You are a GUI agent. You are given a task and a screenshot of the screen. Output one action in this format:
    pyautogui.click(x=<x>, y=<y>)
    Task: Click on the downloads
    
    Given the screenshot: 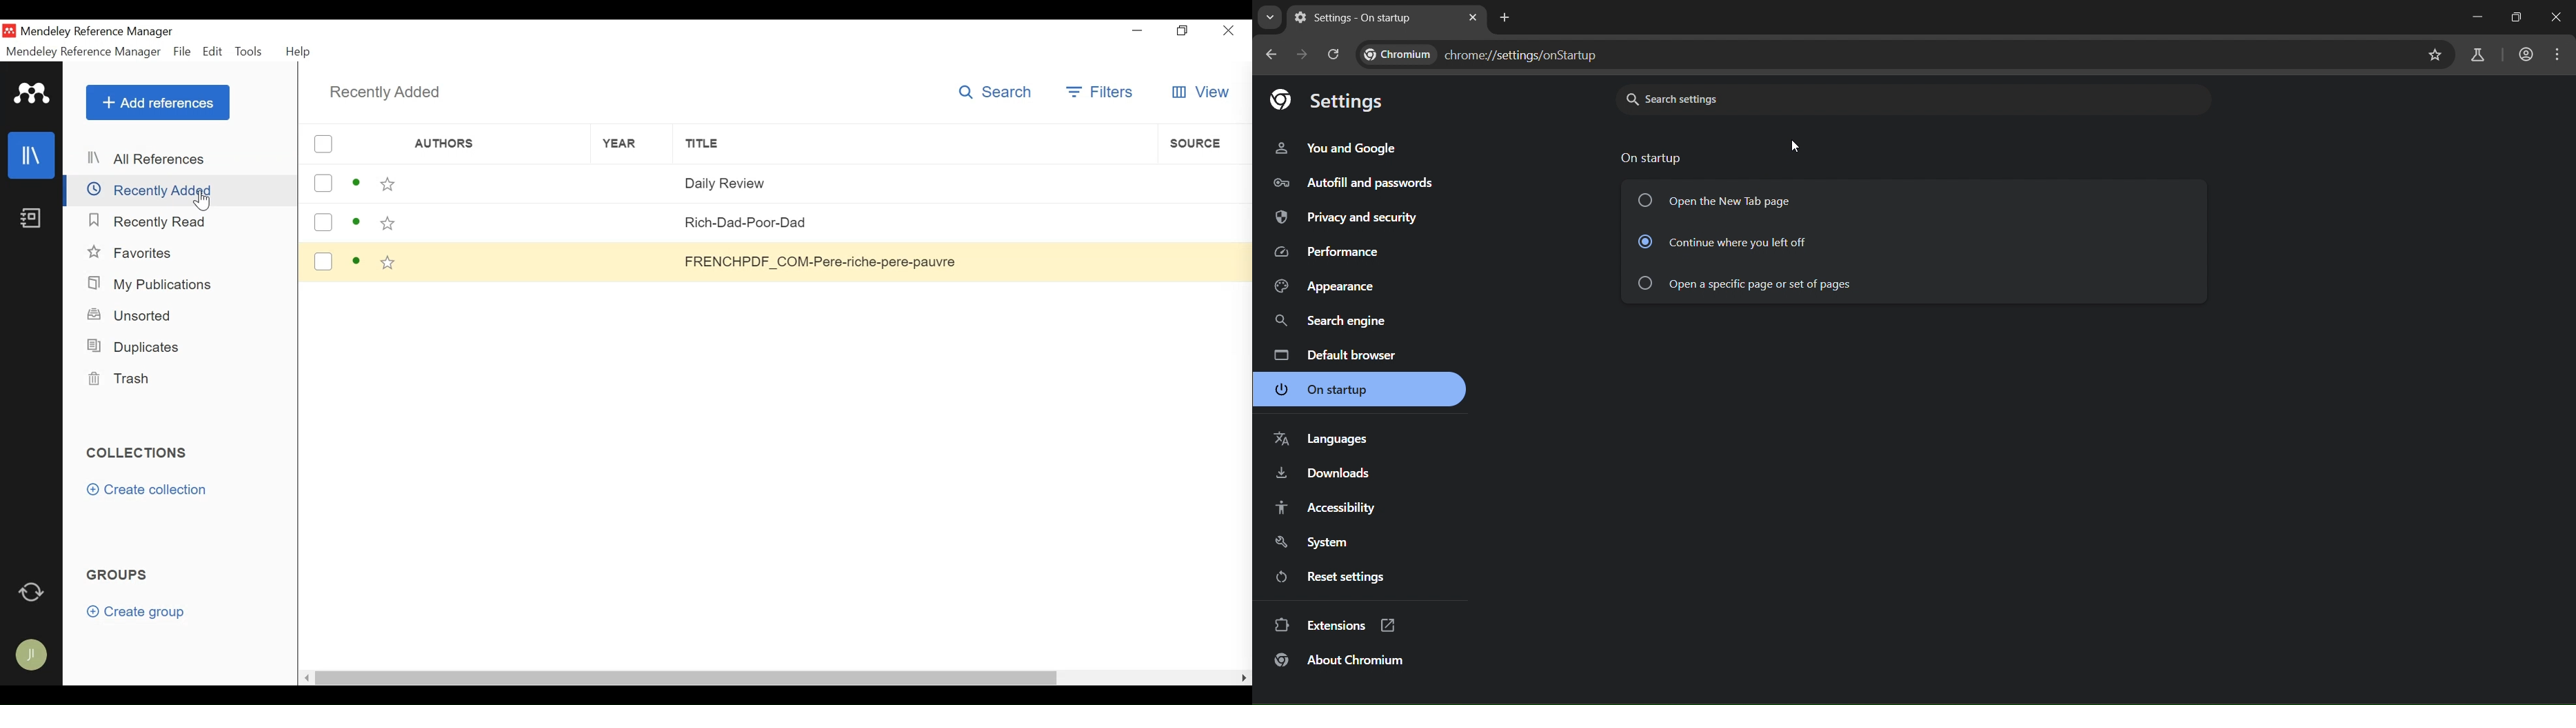 What is the action you would take?
    pyautogui.click(x=1325, y=473)
    